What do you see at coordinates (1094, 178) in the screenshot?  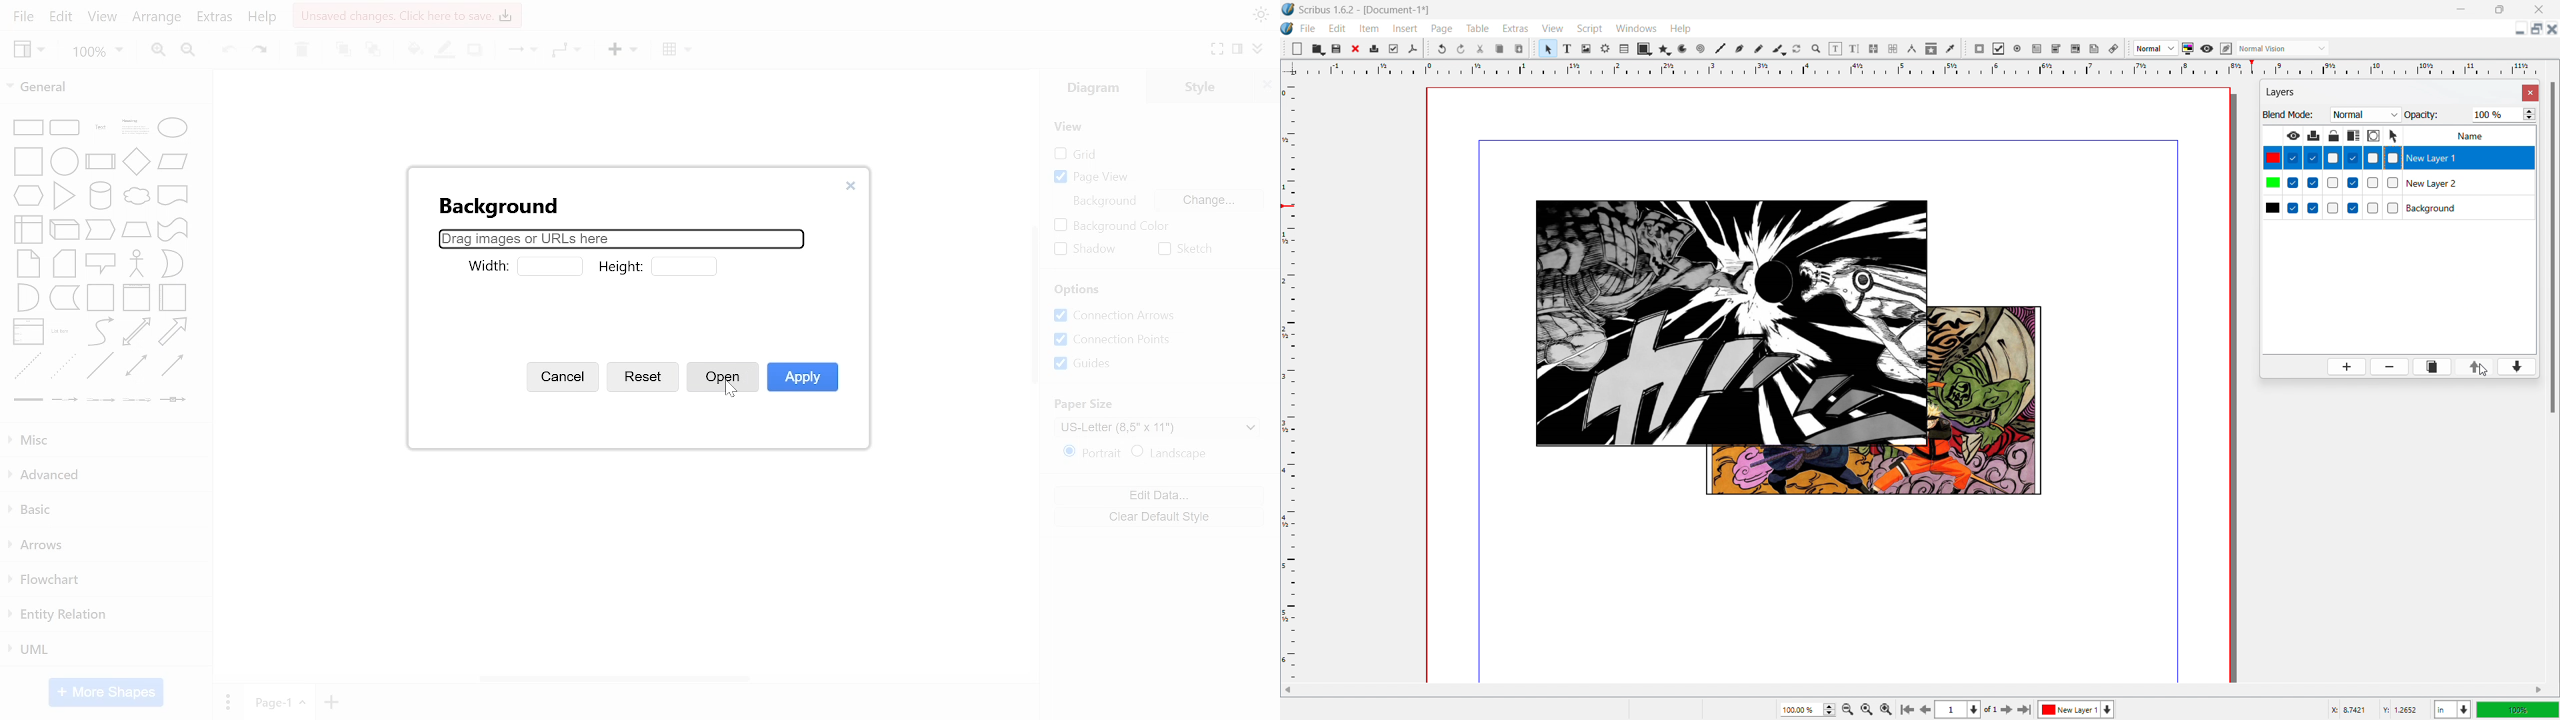 I see `page view` at bounding box center [1094, 178].